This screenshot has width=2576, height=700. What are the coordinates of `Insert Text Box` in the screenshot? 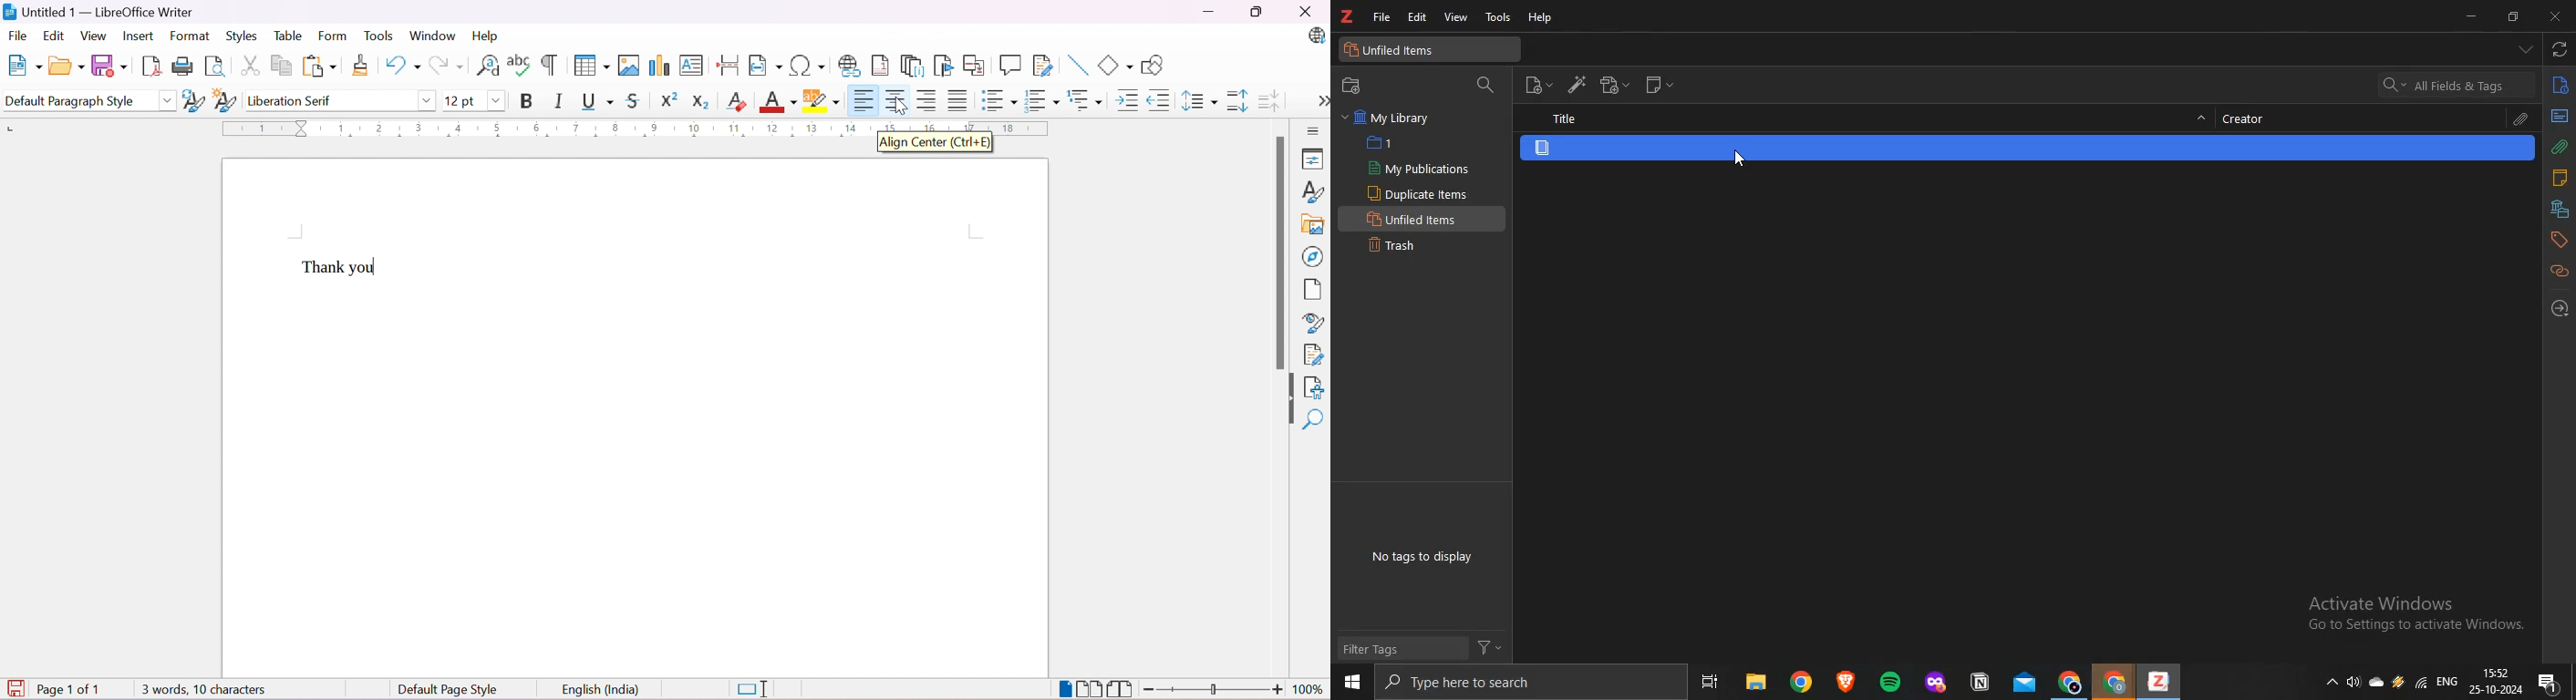 It's located at (691, 67).